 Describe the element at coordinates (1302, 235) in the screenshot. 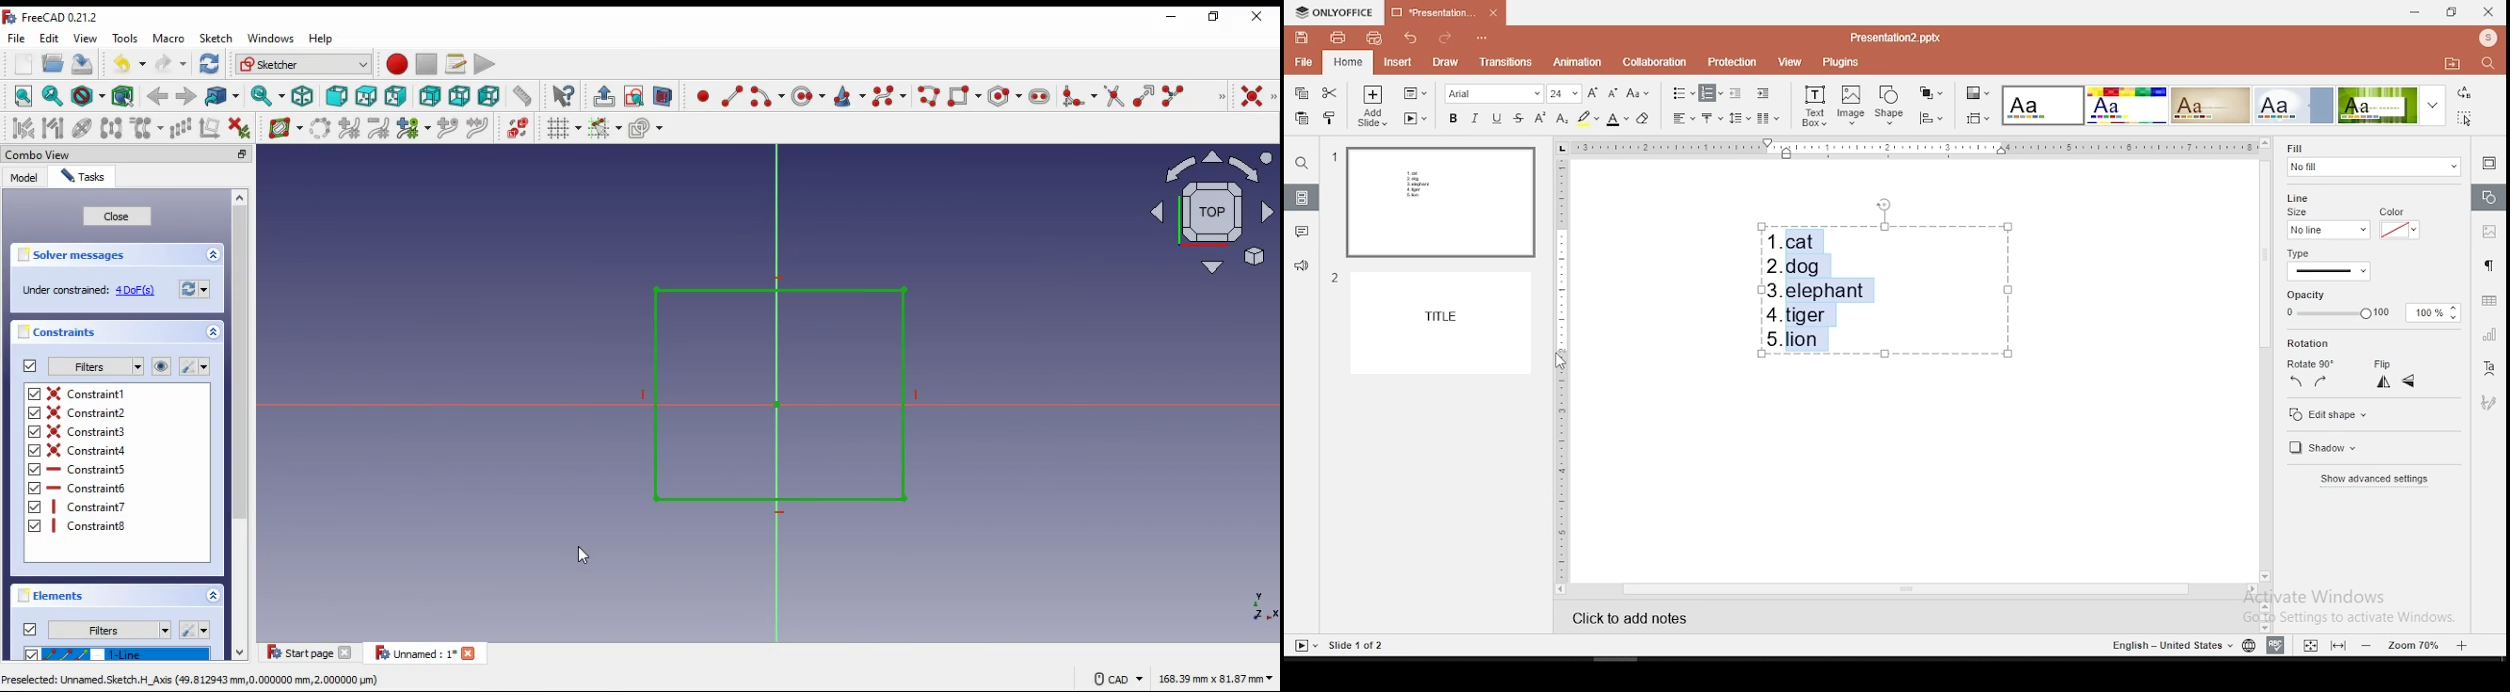

I see `comments` at that location.